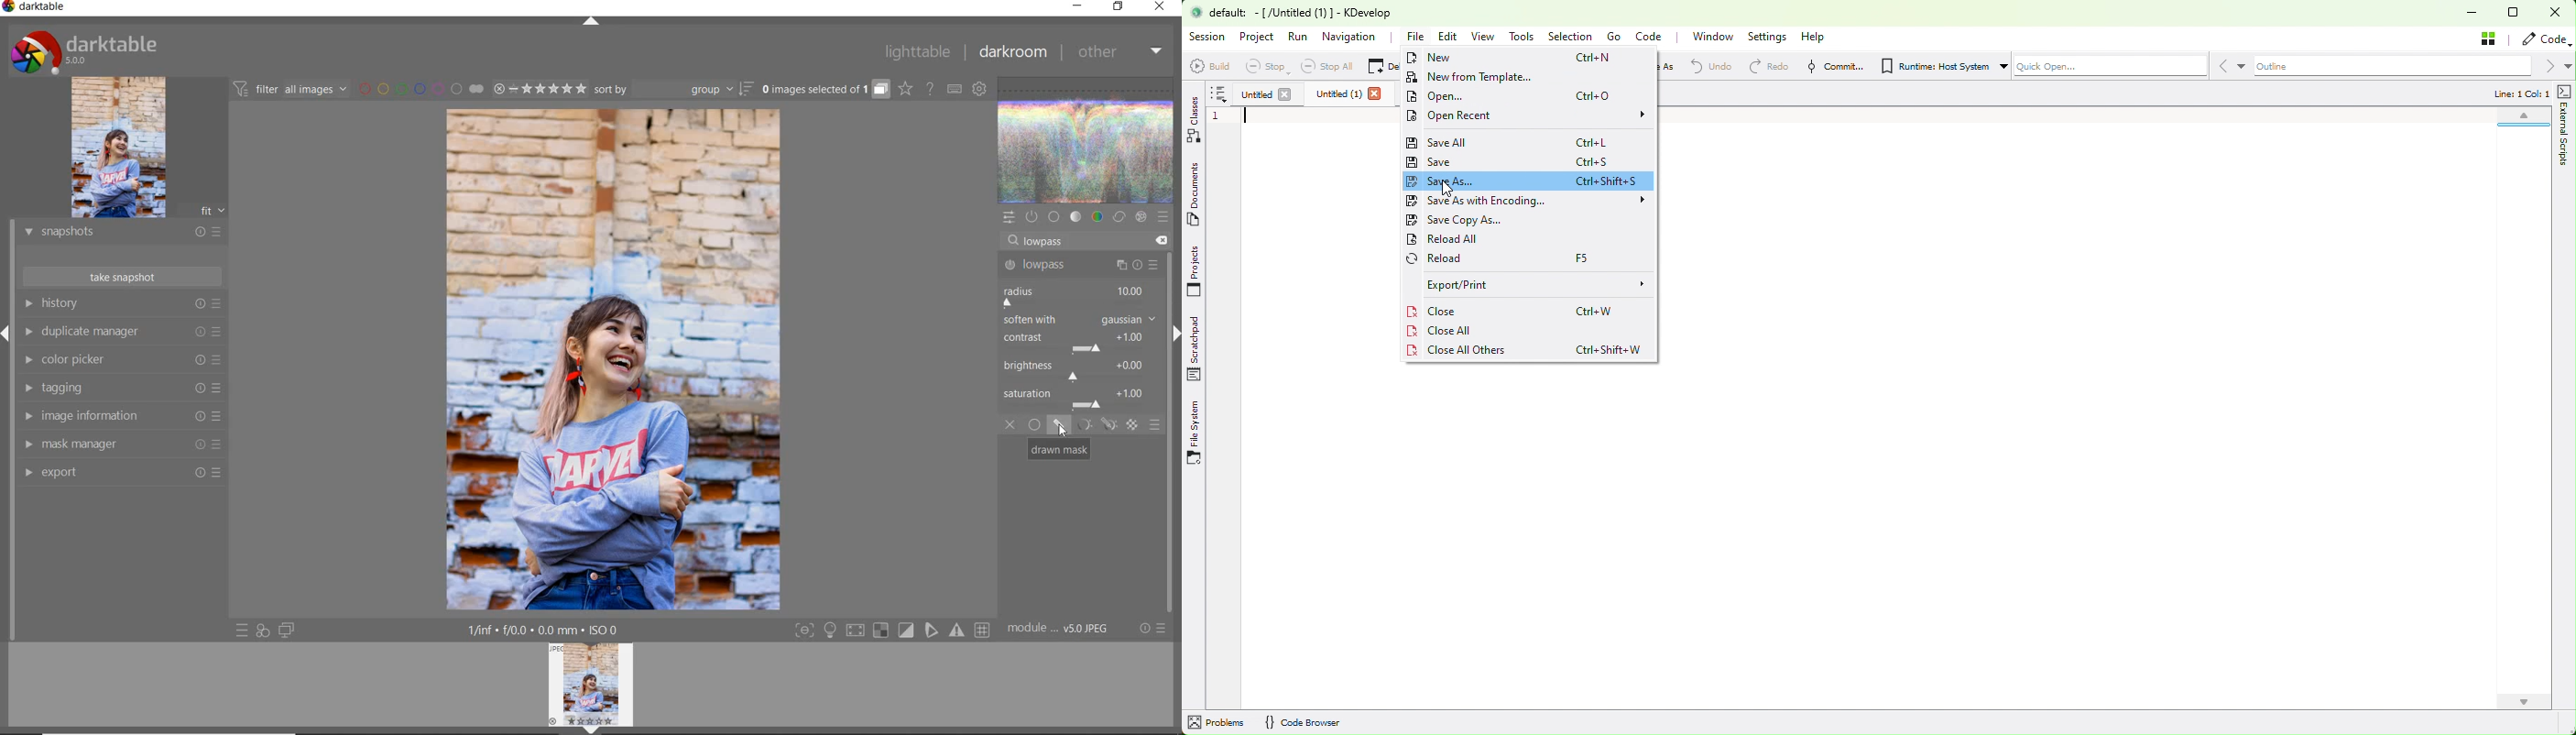 The width and height of the screenshot is (2576, 756). What do you see at coordinates (1273, 67) in the screenshot?
I see `Stop` at bounding box center [1273, 67].